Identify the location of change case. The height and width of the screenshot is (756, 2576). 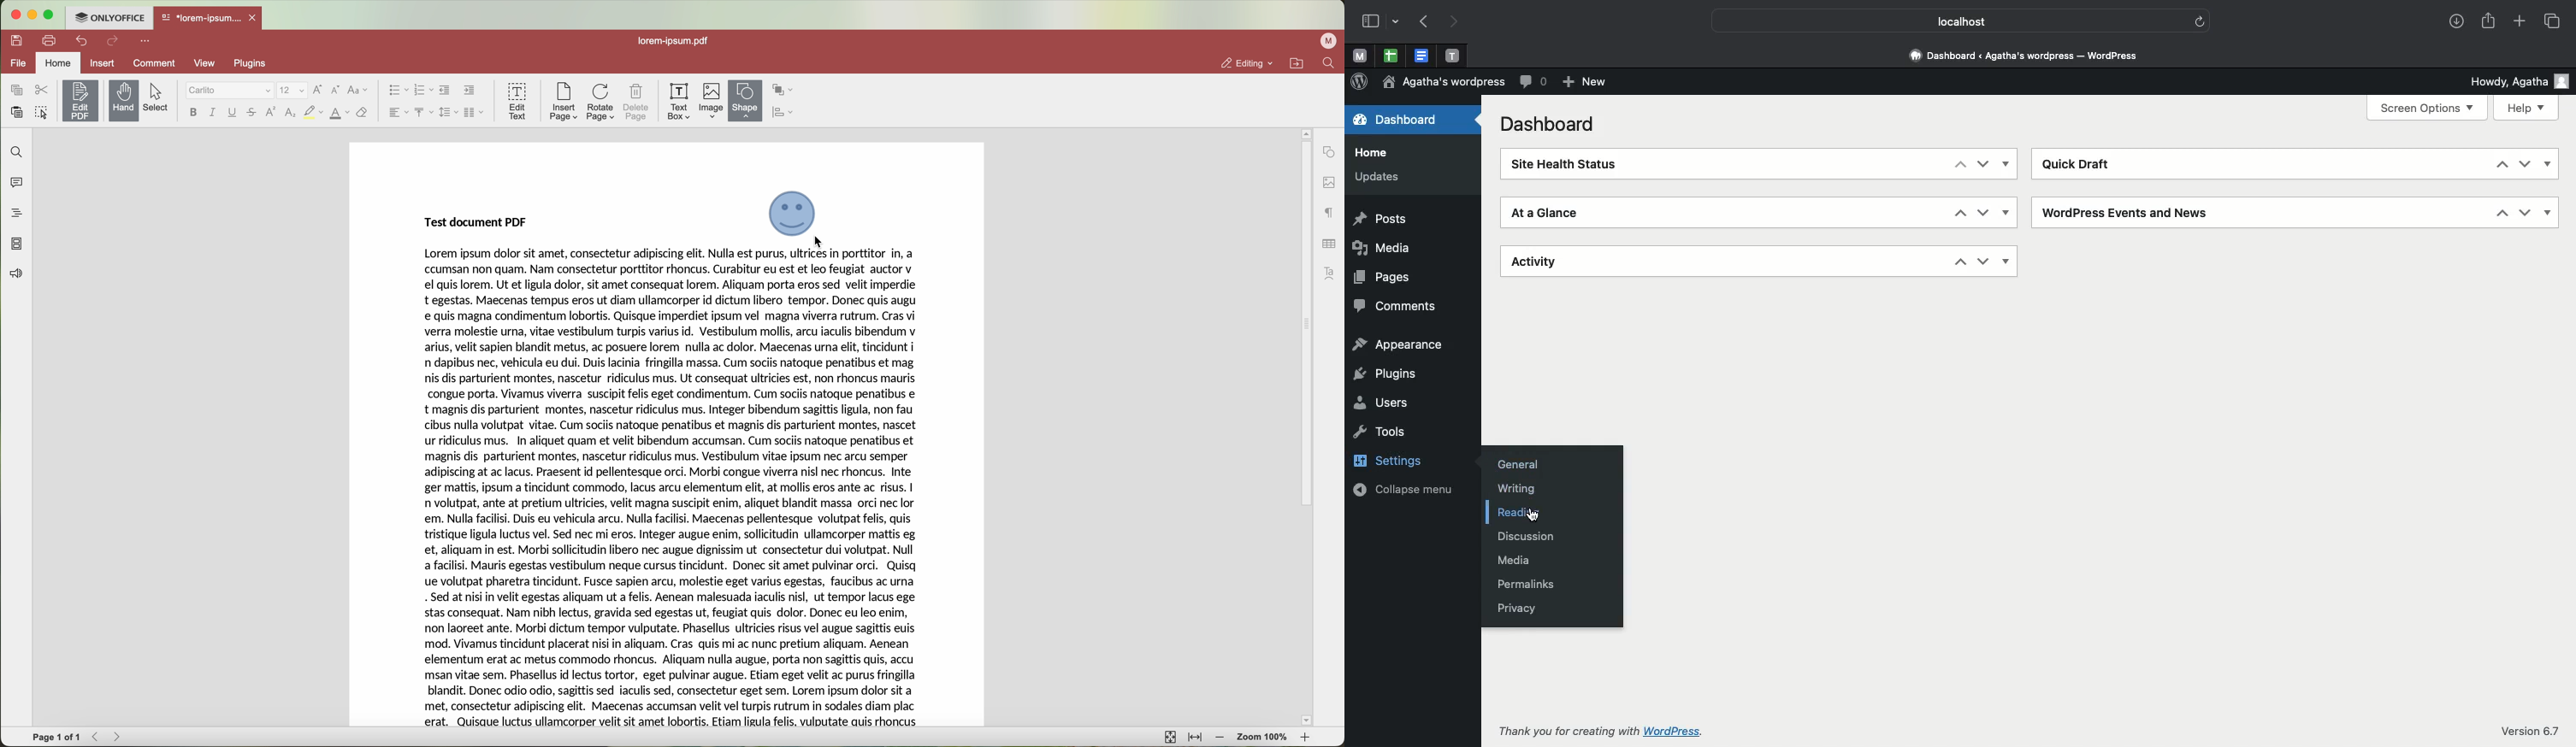
(357, 90).